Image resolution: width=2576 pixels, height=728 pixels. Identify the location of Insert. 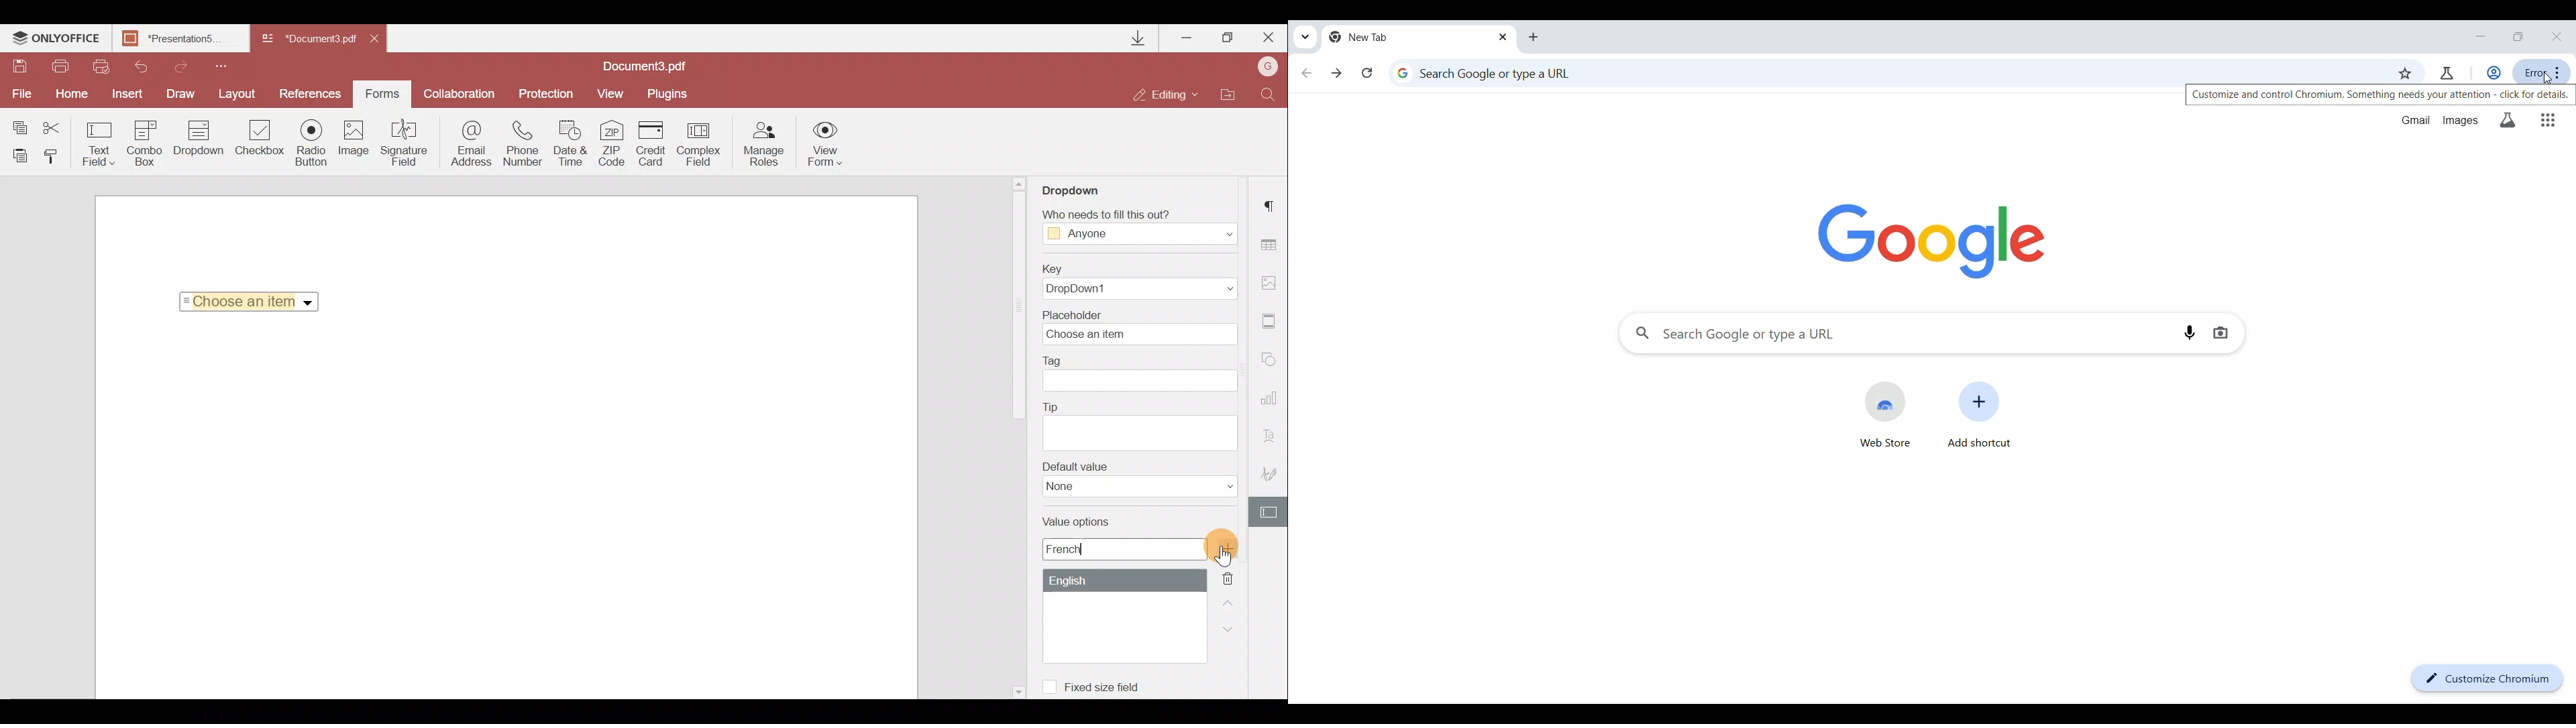
(124, 91).